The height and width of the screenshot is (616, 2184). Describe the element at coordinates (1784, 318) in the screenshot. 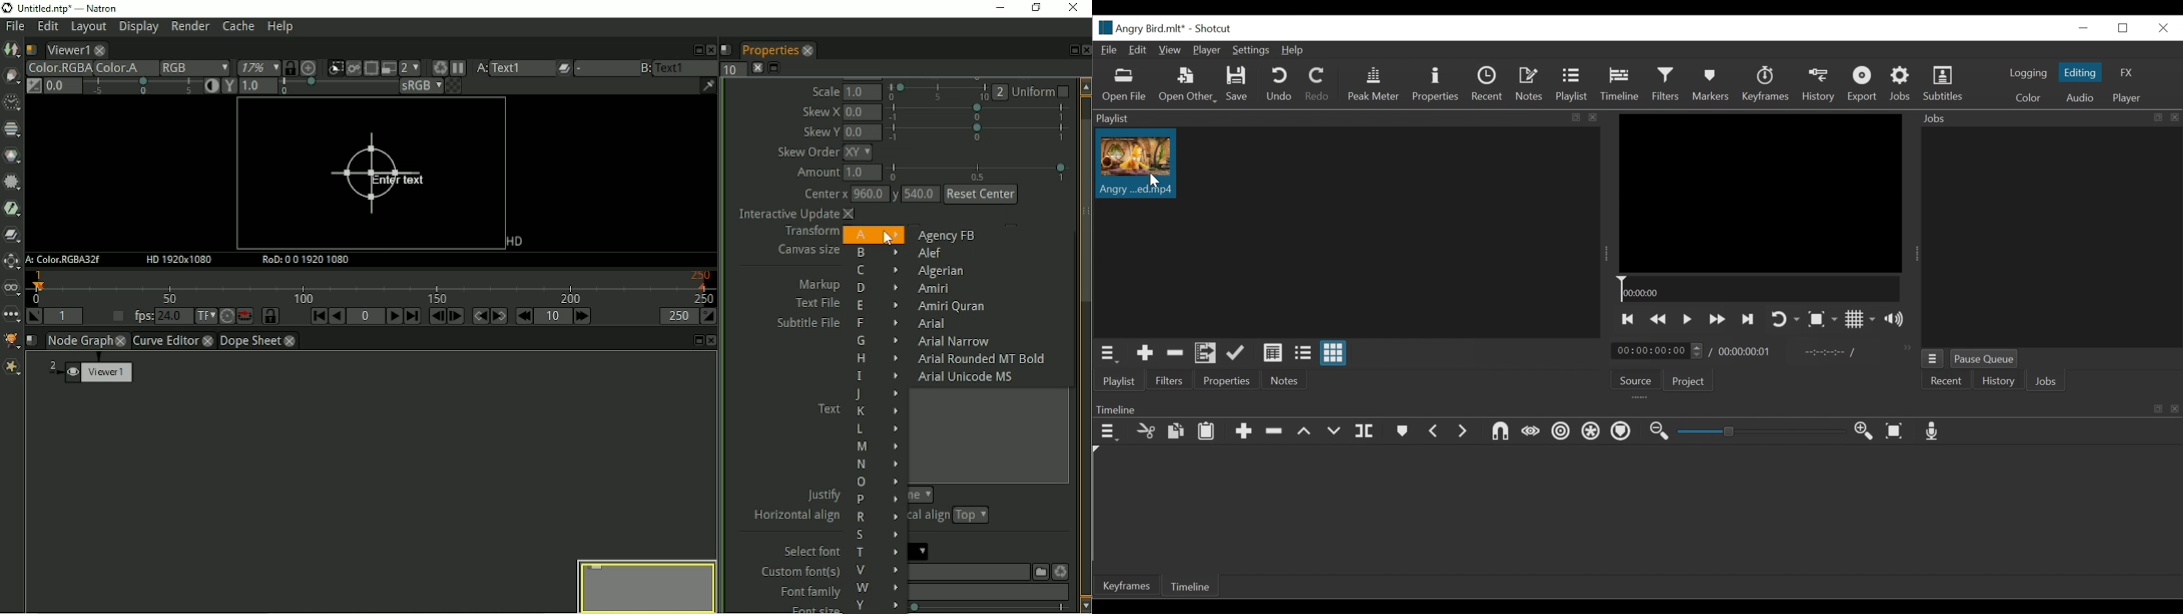

I see `Toggle player looping` at that location.